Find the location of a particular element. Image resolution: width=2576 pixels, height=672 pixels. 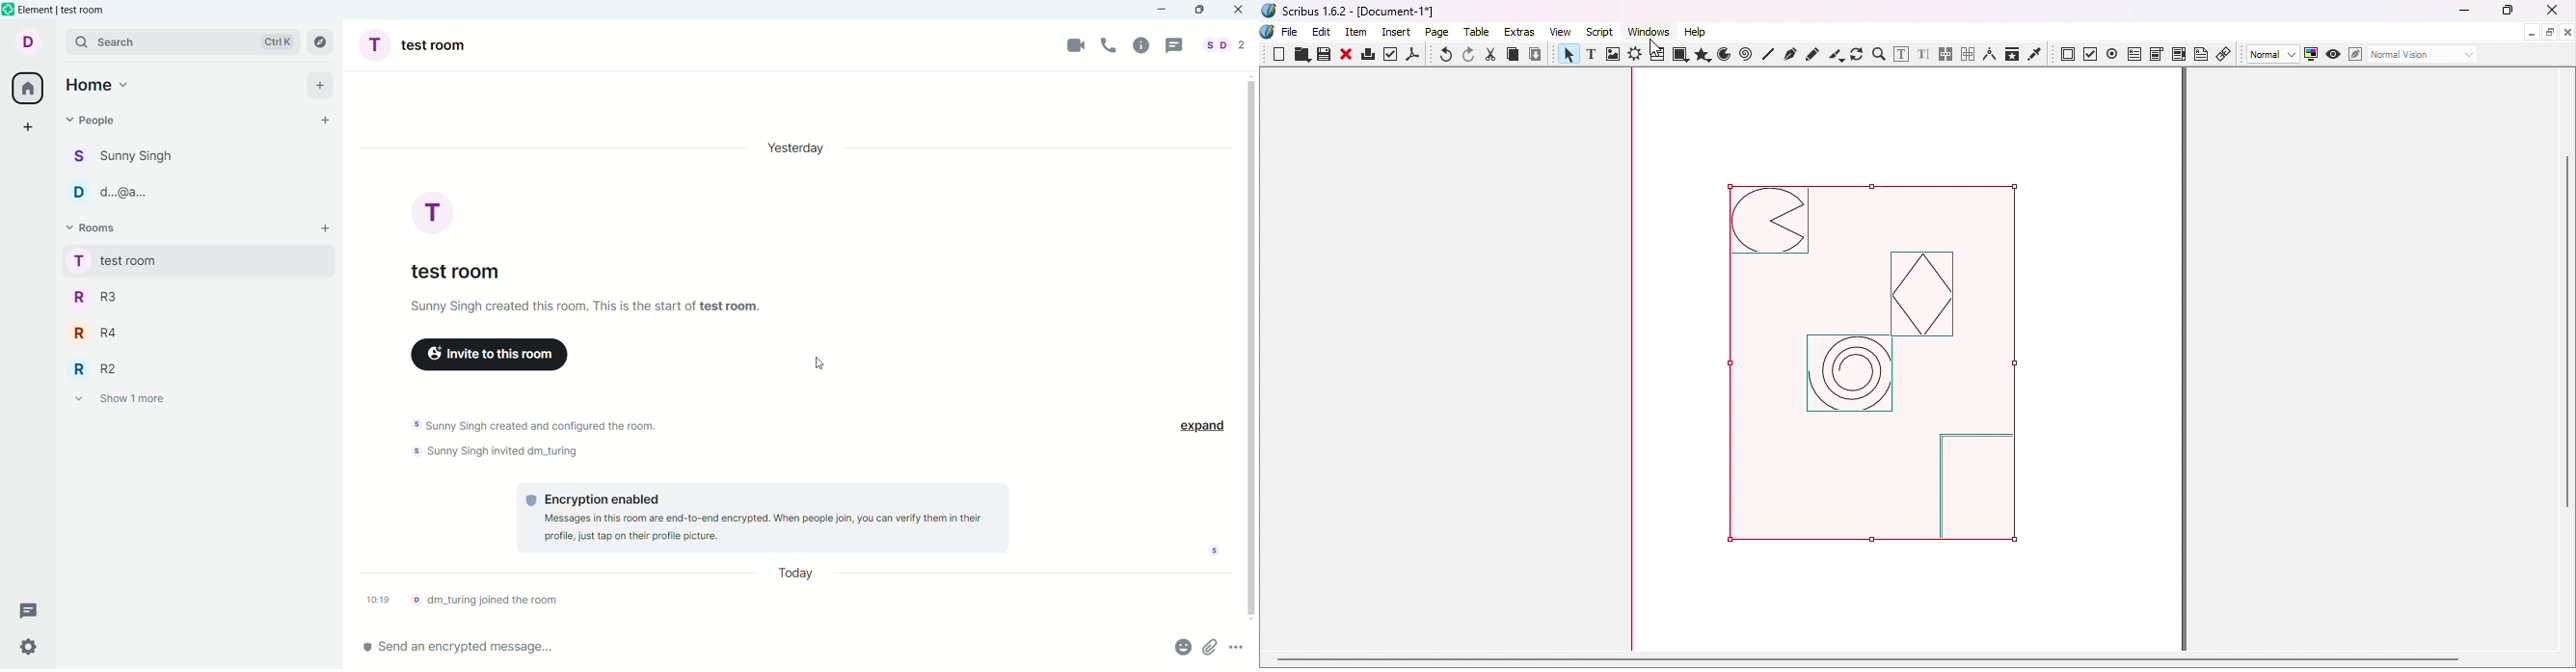

day is located at coordinates (806, 575).